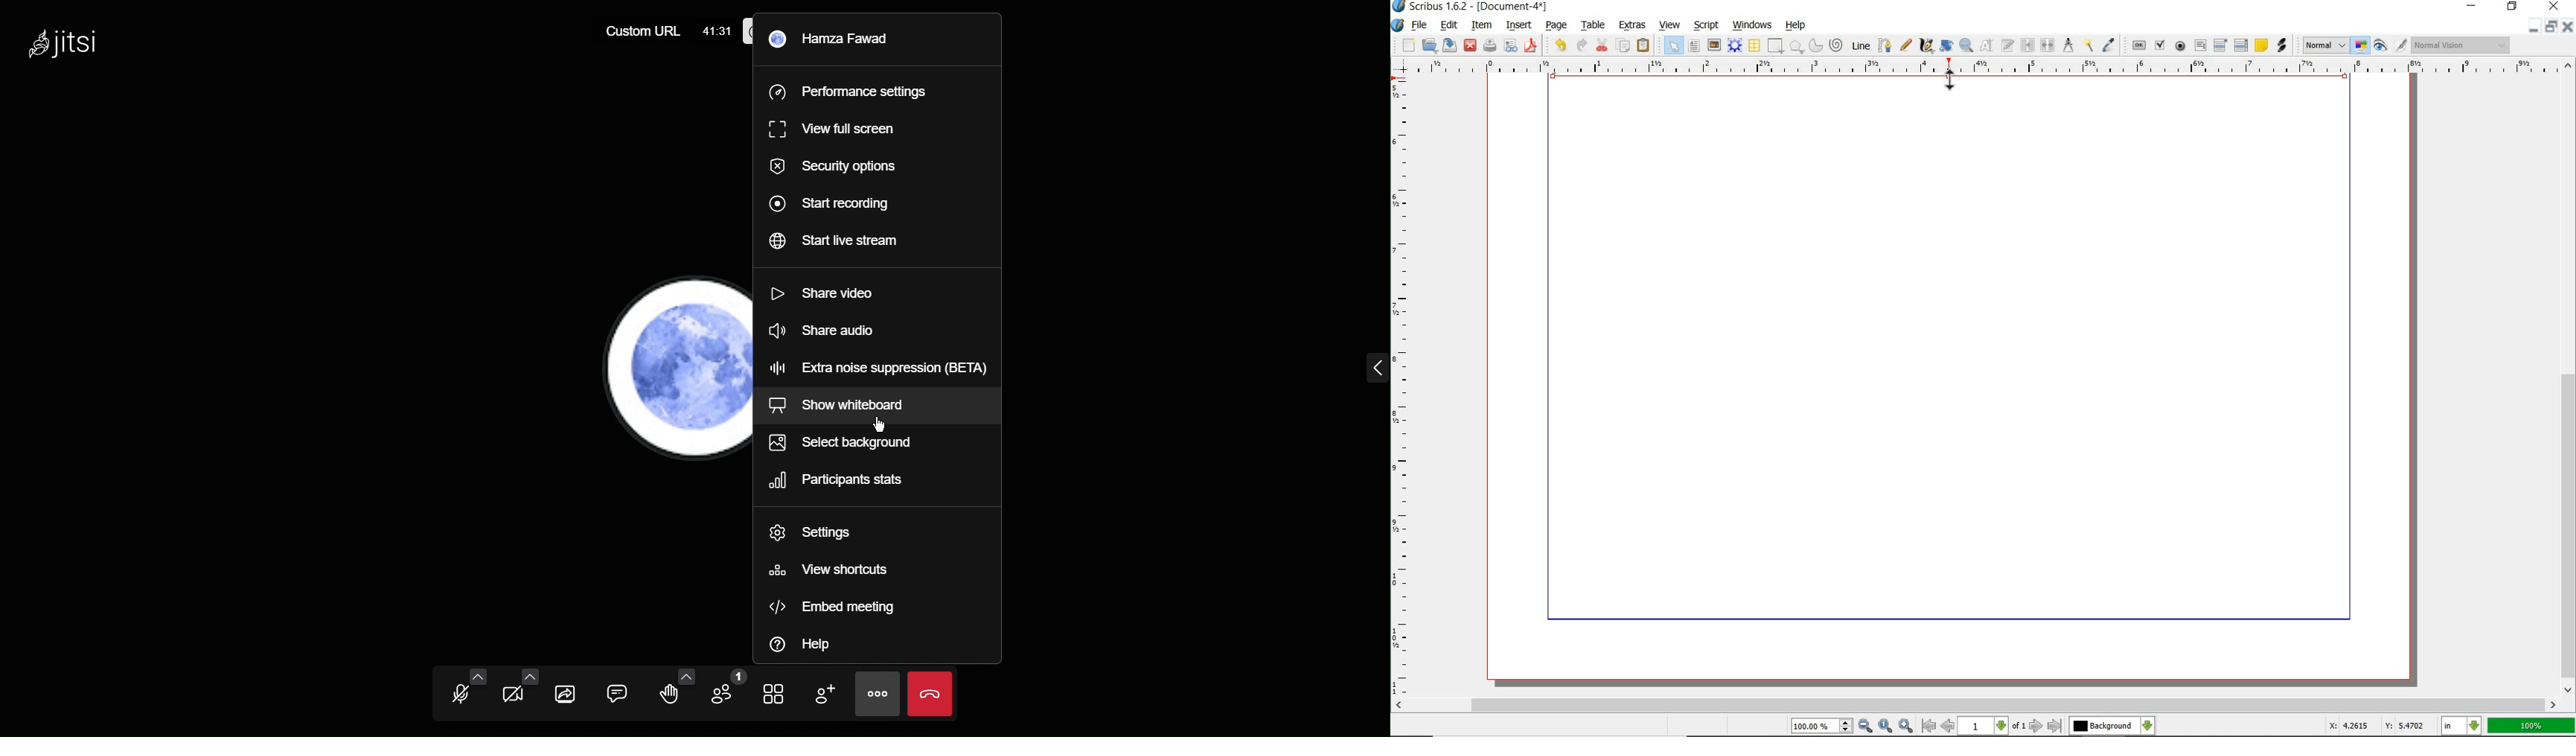 The height and width of the screenshot is (756, 2576). What do you see at coordinates (1421, 26) in the screenshot?
I see `file` at bounding box center [1421, 26].